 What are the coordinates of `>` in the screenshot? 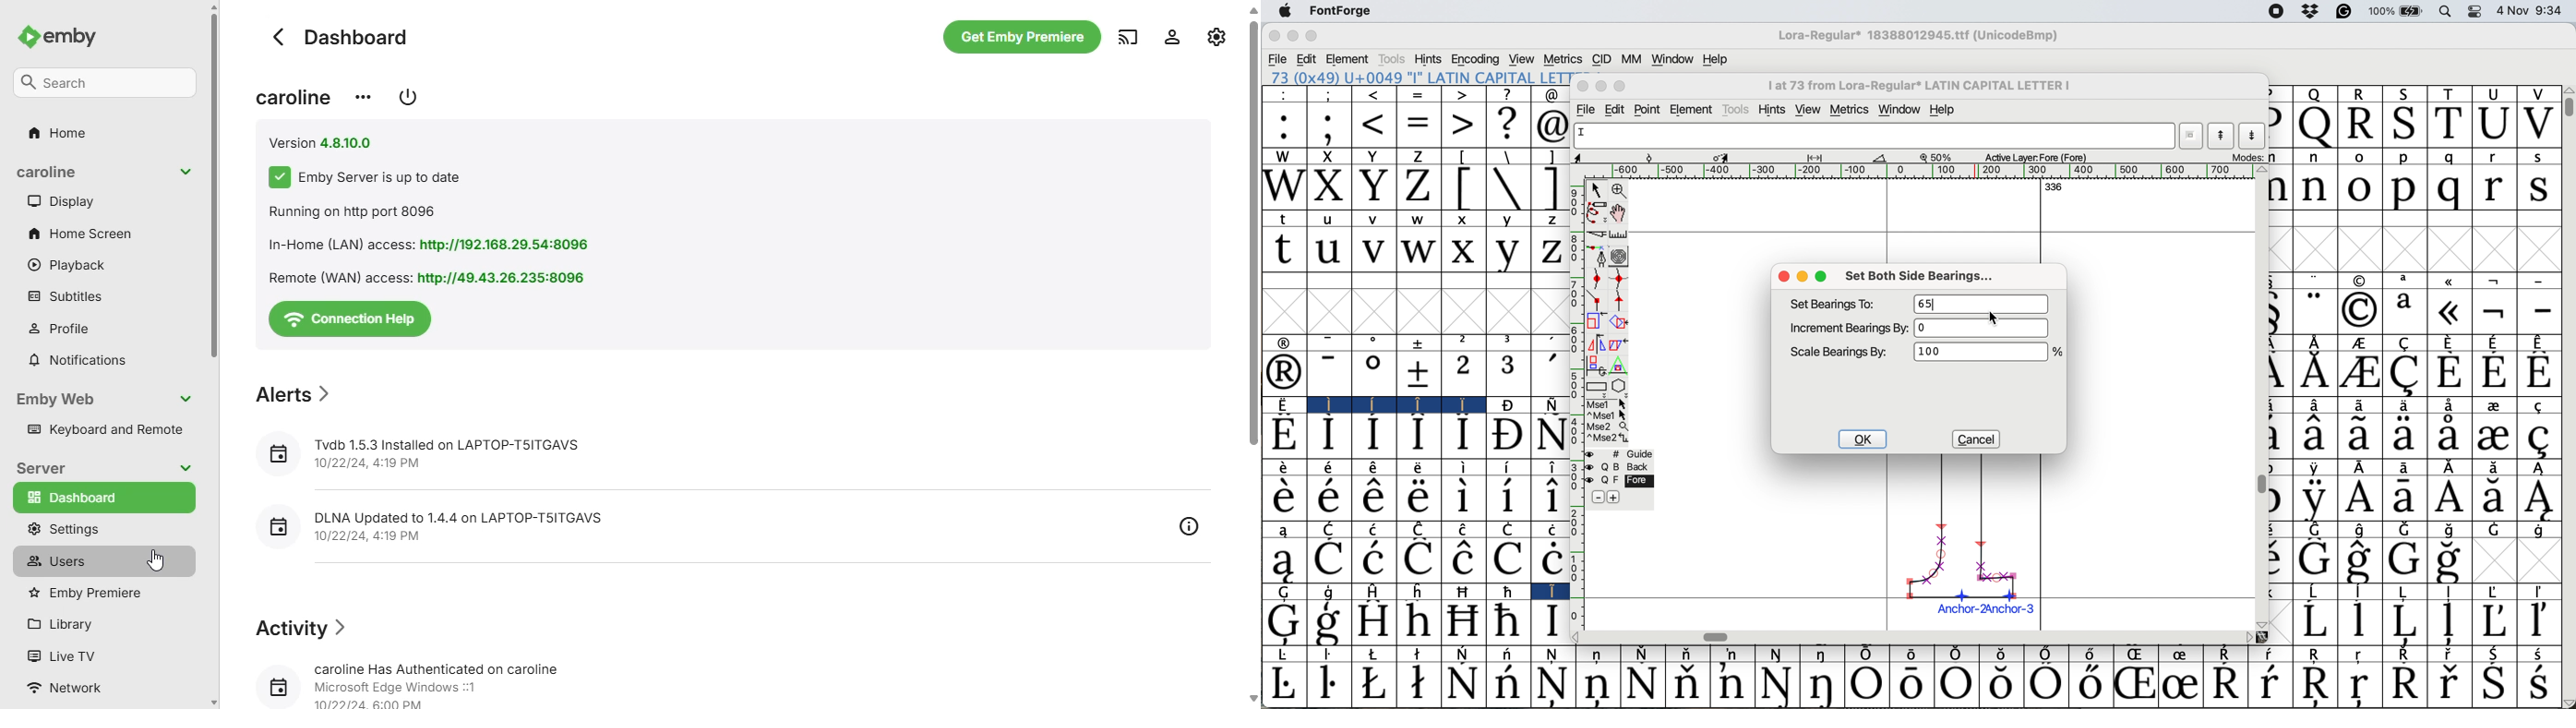 It's located at (1461, 95).